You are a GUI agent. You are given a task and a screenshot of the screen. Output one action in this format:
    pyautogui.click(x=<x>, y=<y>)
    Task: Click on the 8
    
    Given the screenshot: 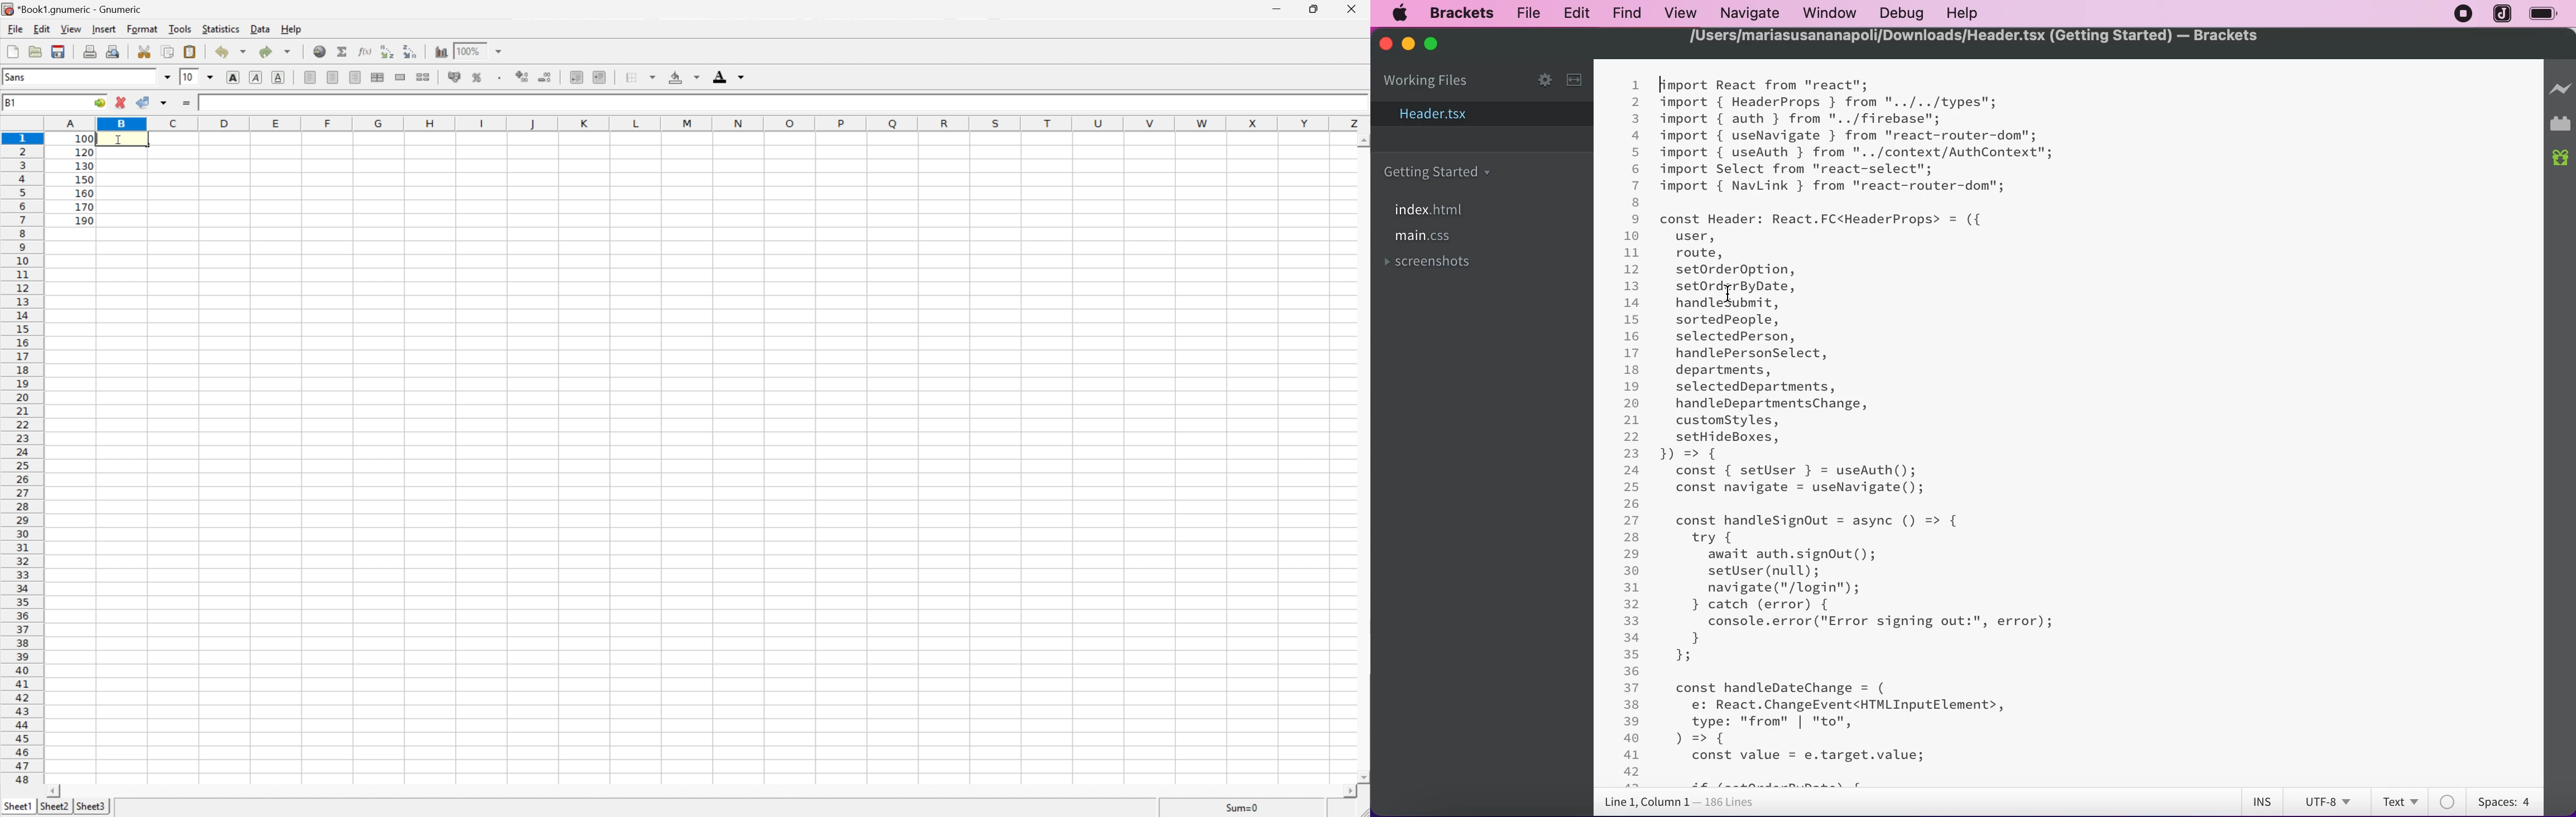 What is the action you would take?
    pyautogui.click(x=1636, y=201)
    